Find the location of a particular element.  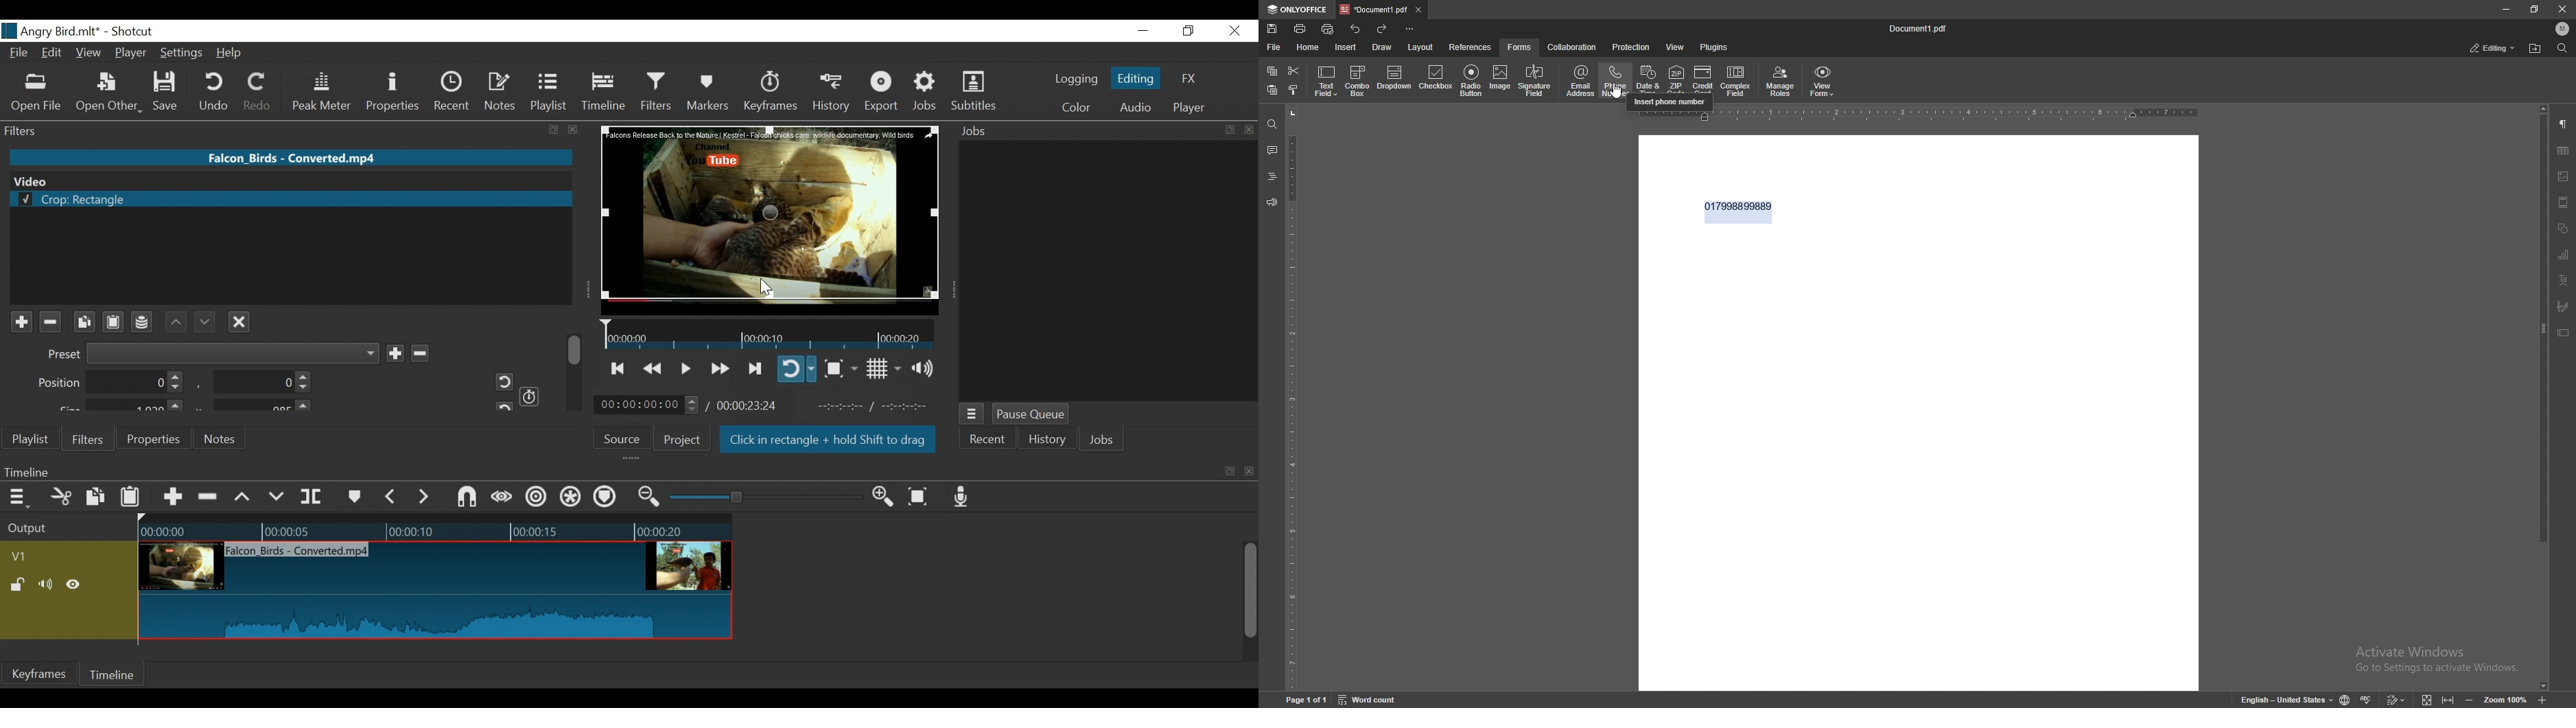

Mute is located at coordinates (48, 585).